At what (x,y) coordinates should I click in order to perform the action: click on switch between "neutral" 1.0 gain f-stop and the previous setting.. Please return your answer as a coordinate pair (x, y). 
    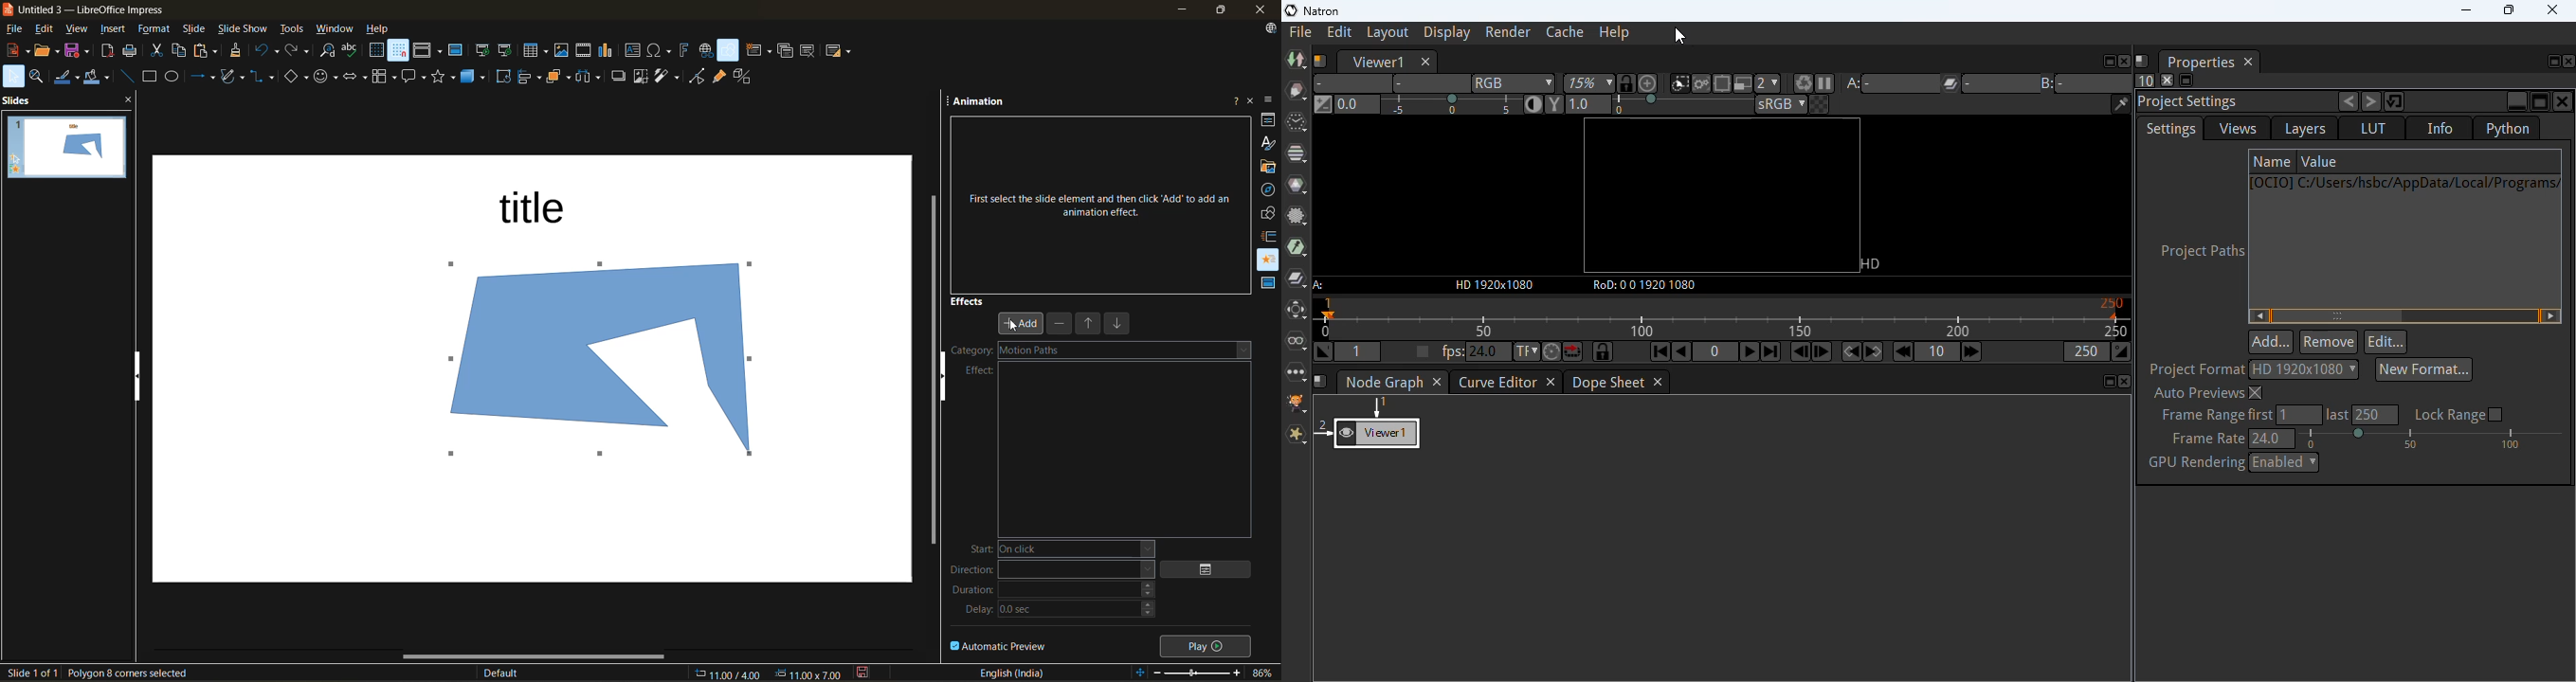
    Looking at the image, I should click on (1323, 105).